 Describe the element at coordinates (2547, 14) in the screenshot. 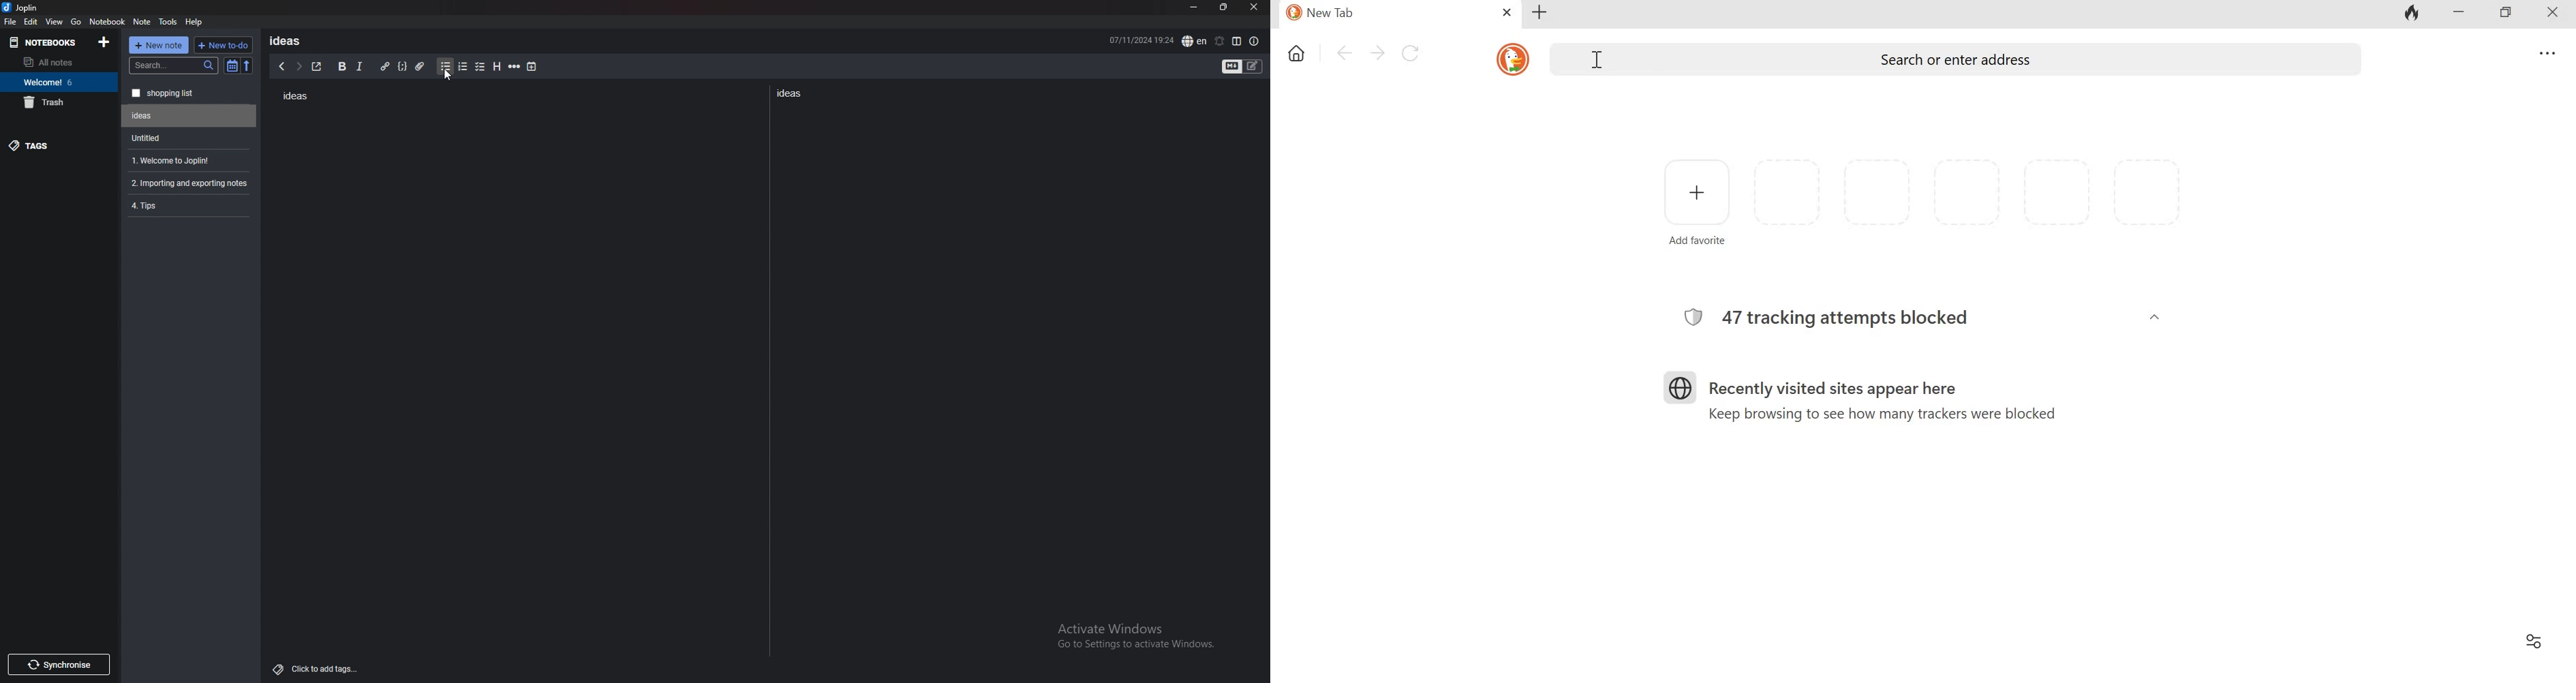

I see `Close` at that location.